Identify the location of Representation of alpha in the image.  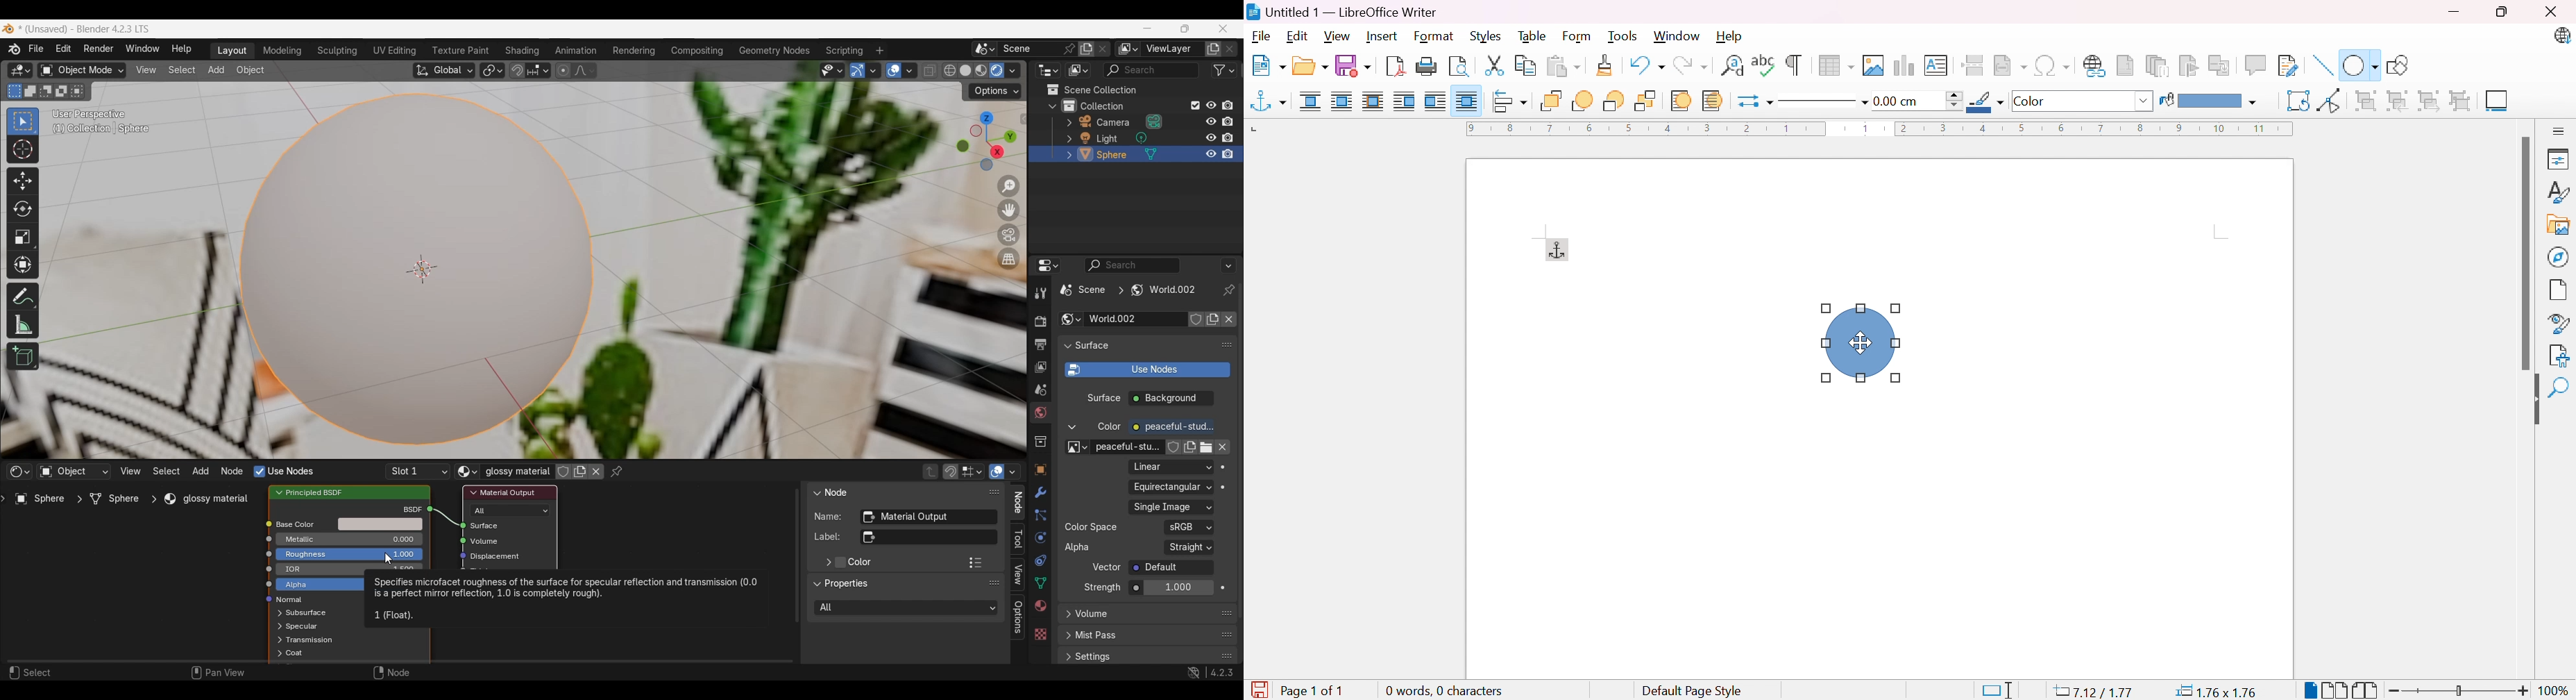
(1189, 547).